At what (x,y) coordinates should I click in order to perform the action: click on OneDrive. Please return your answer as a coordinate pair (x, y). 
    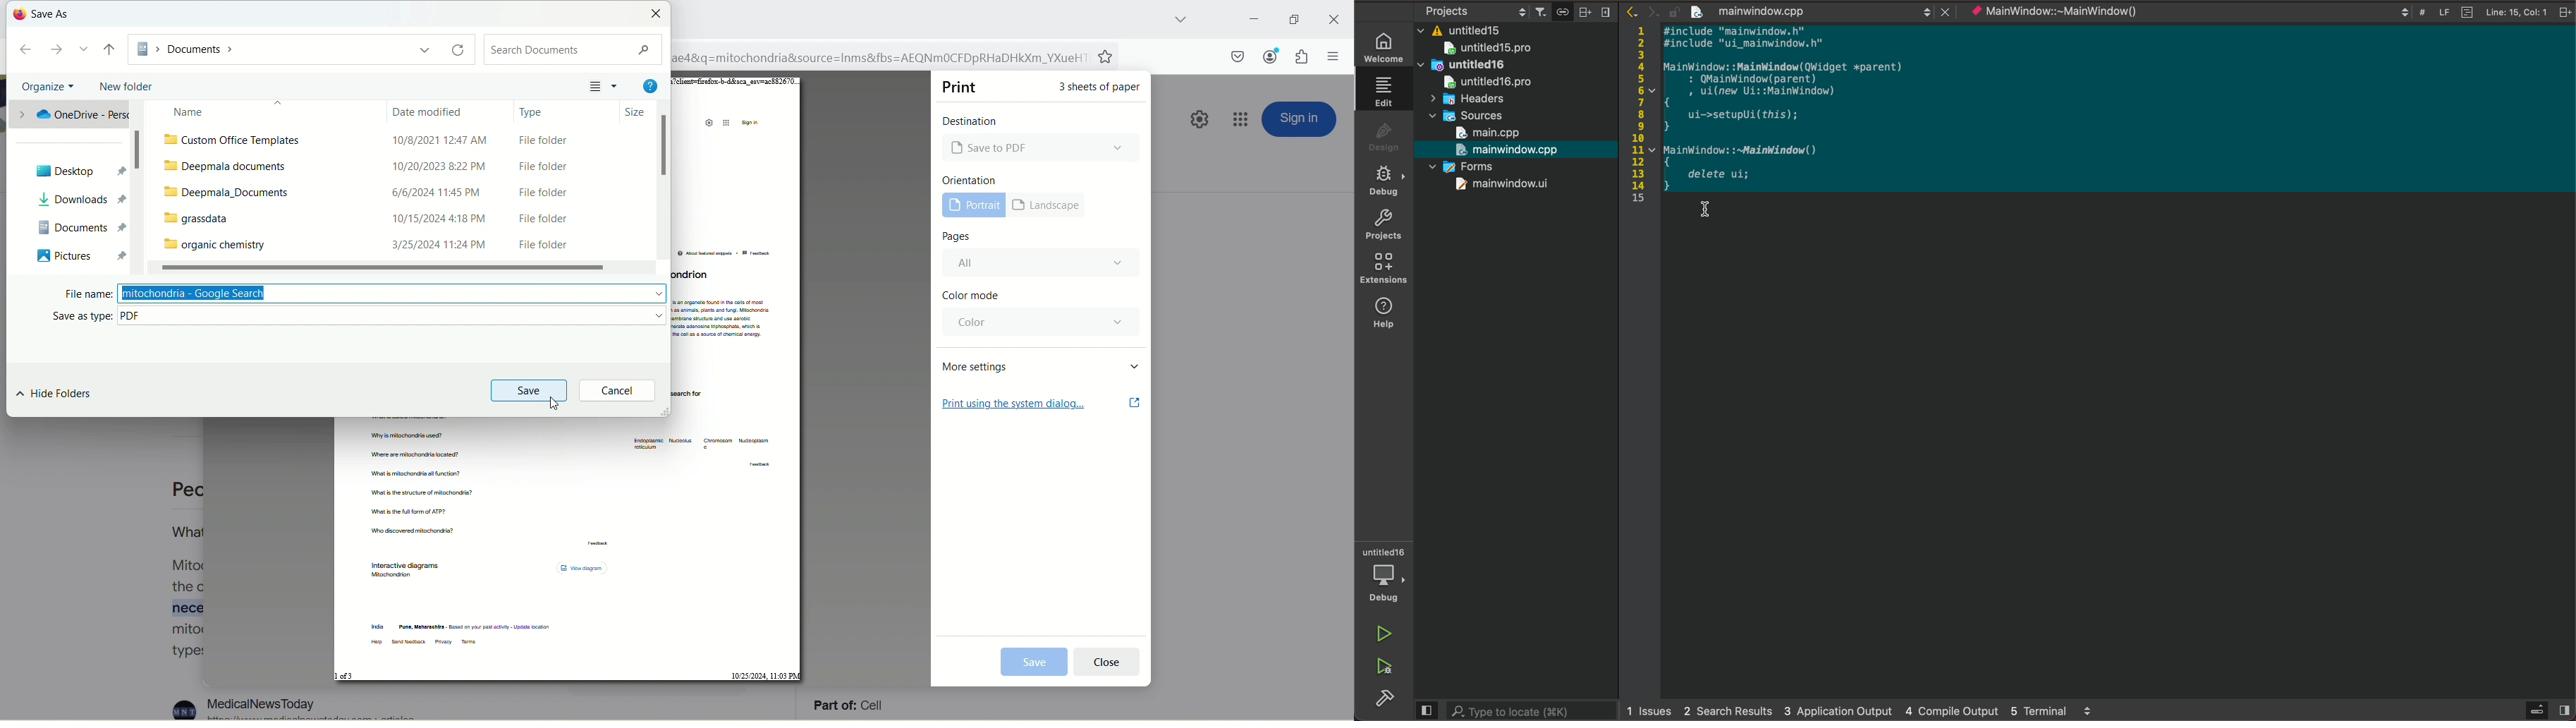
    Looking at the image, I should click on (68, 116).